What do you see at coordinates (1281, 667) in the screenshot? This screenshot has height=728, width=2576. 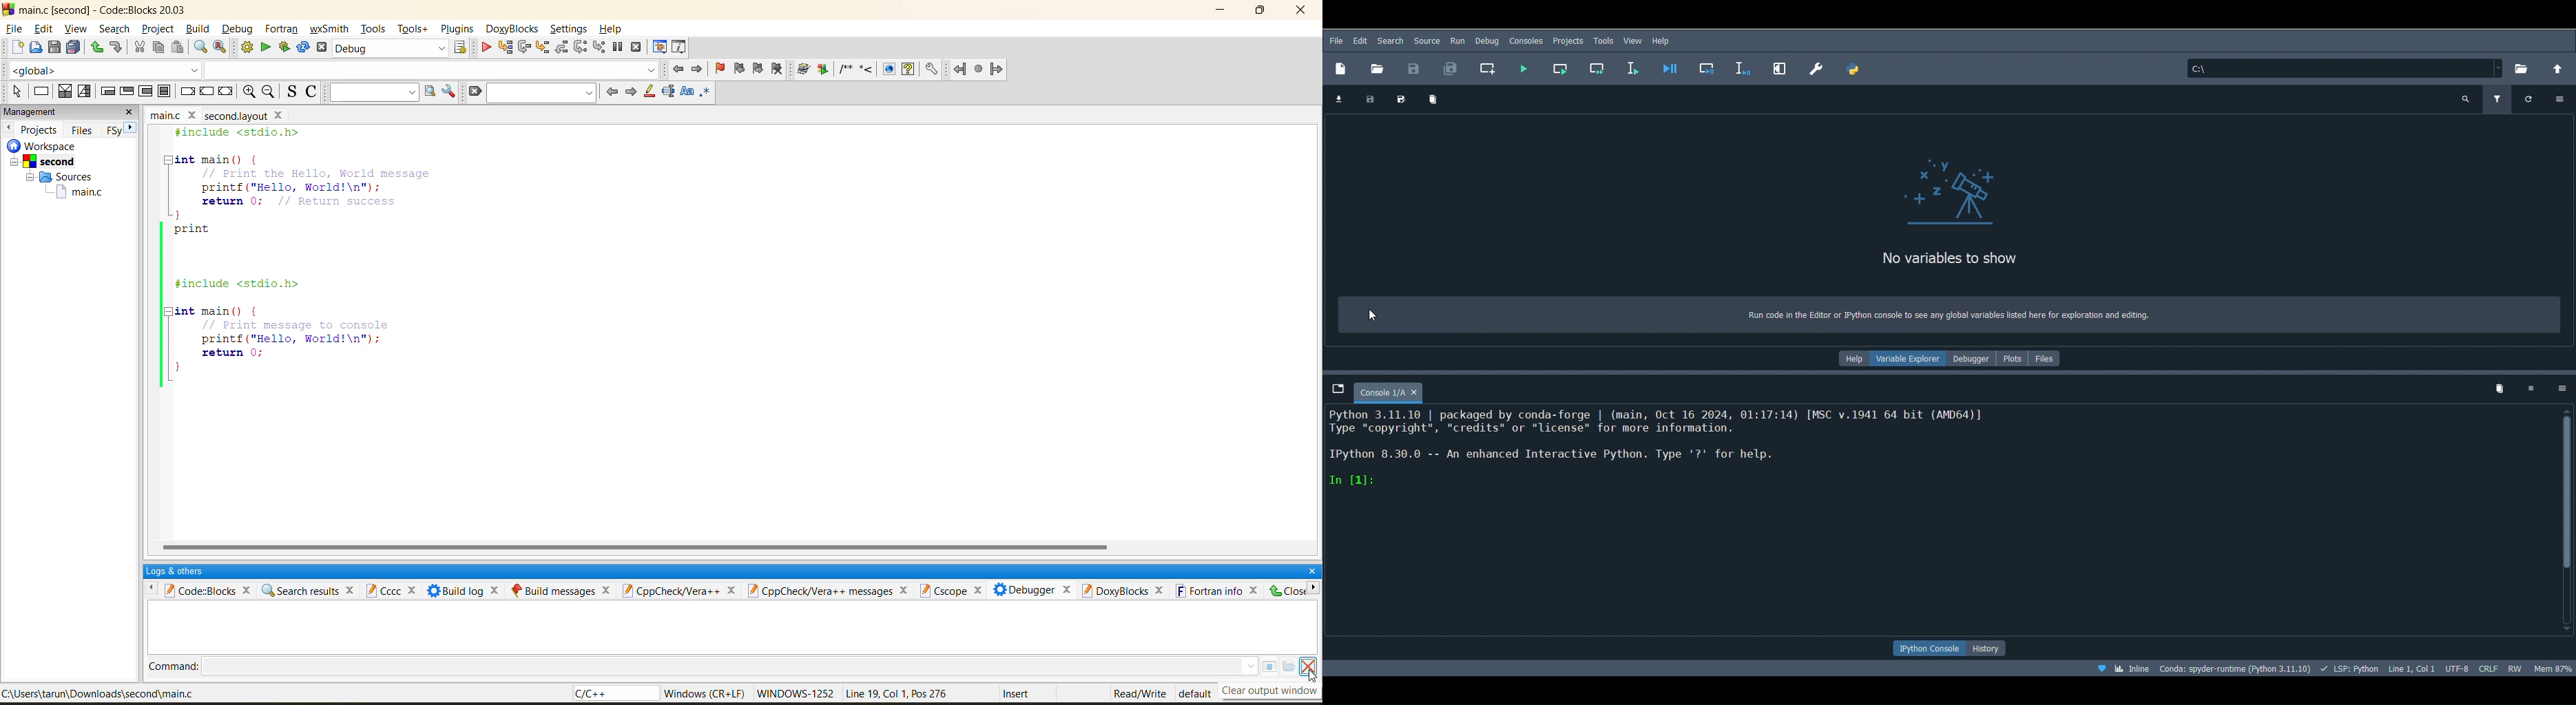 I see `menu` at bounding box center [1281, 667].